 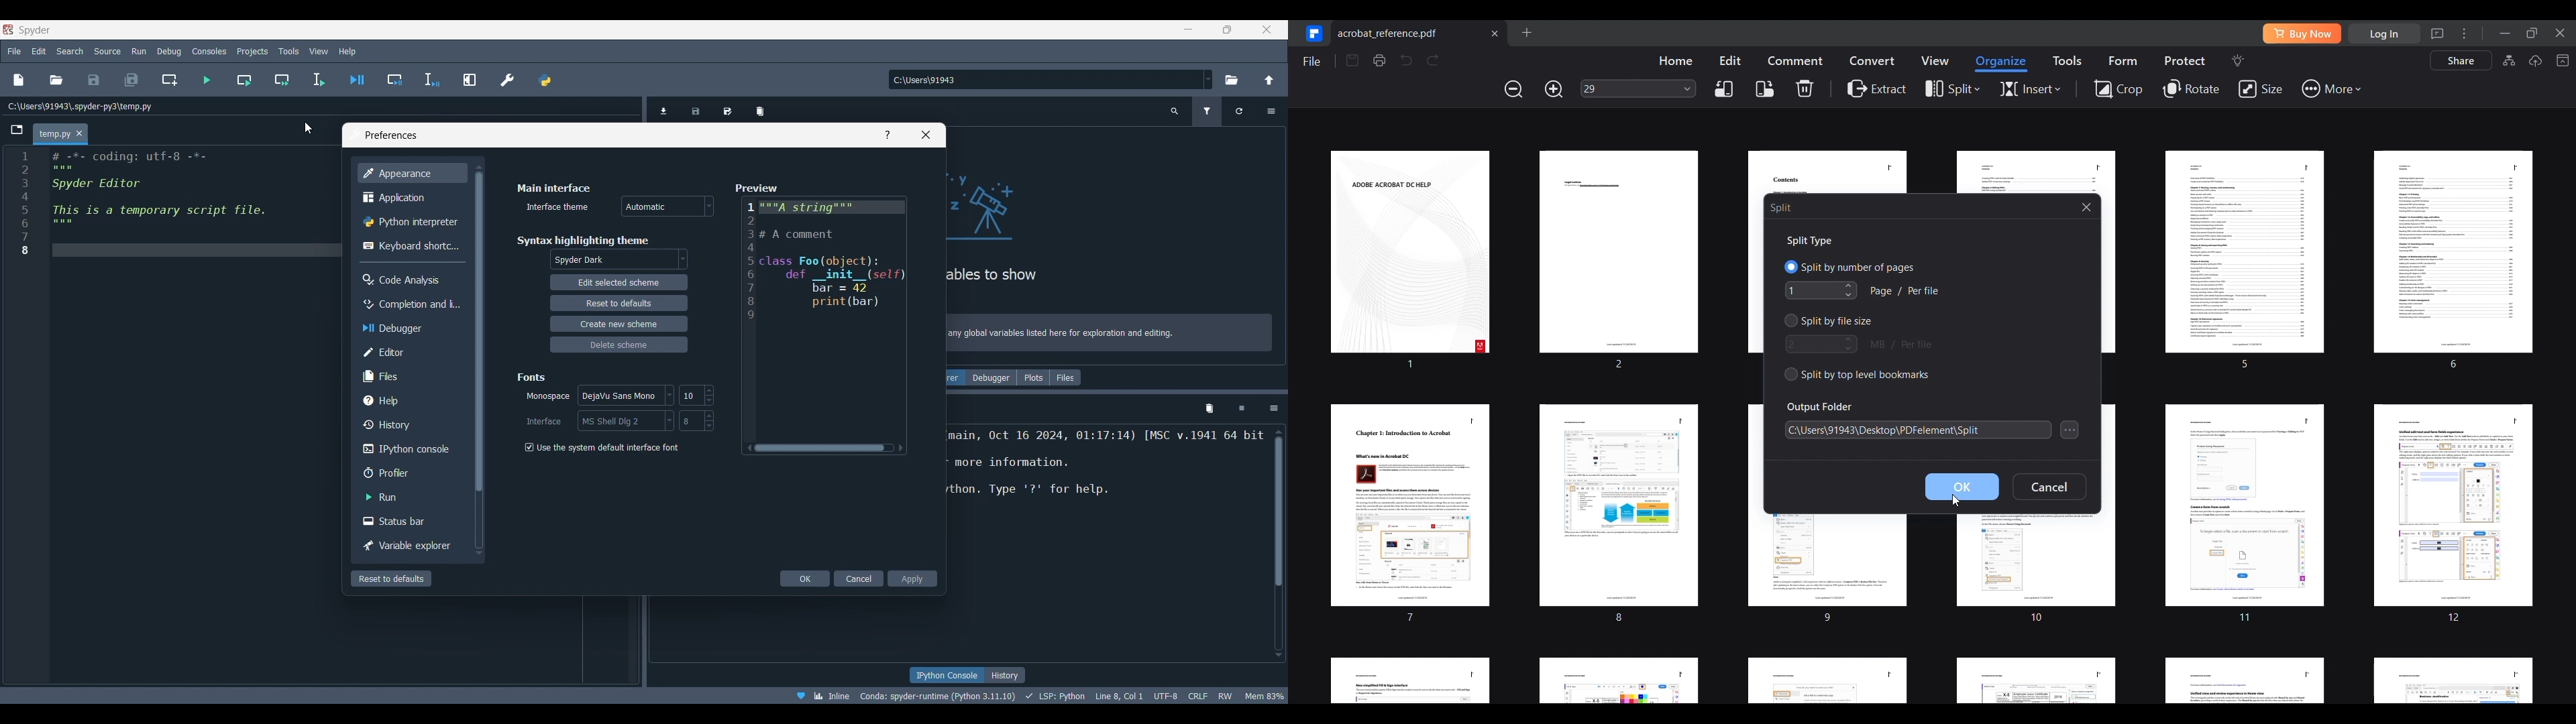 What do you see at coordinates (623, 396) in the screenshot?
I see `monospace` at bounding box center [623, 396].